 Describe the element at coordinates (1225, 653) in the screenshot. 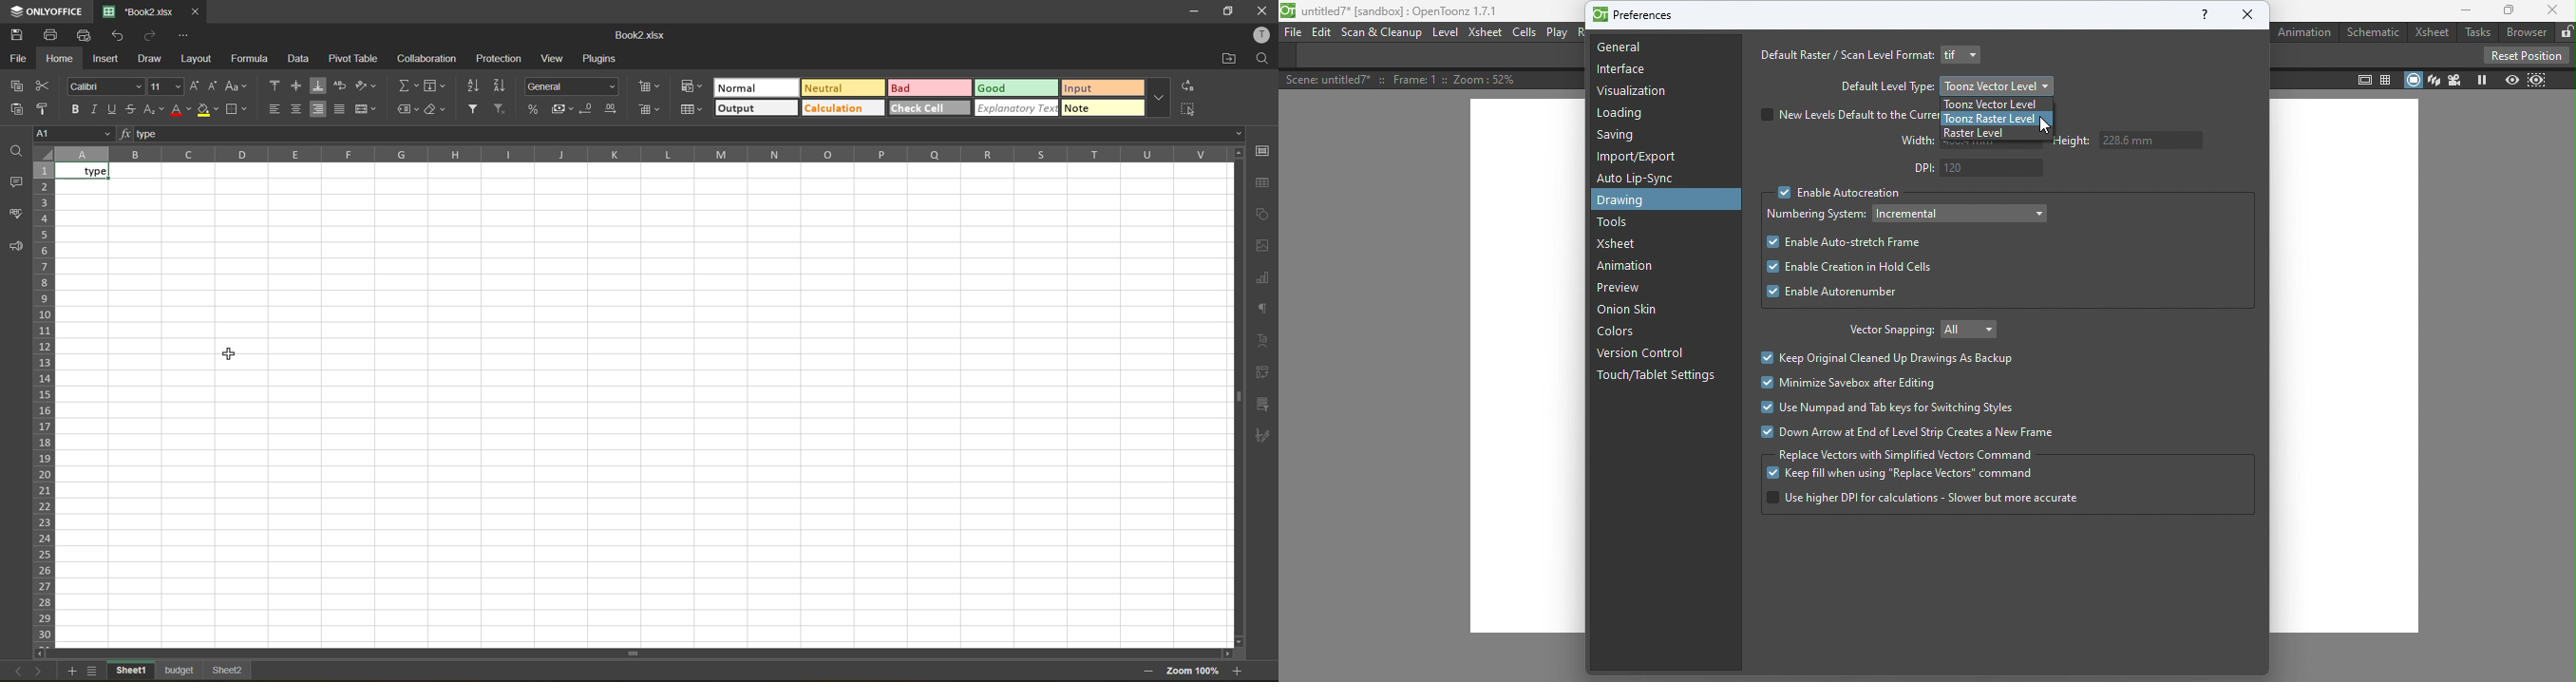

I see `move right` at that location.